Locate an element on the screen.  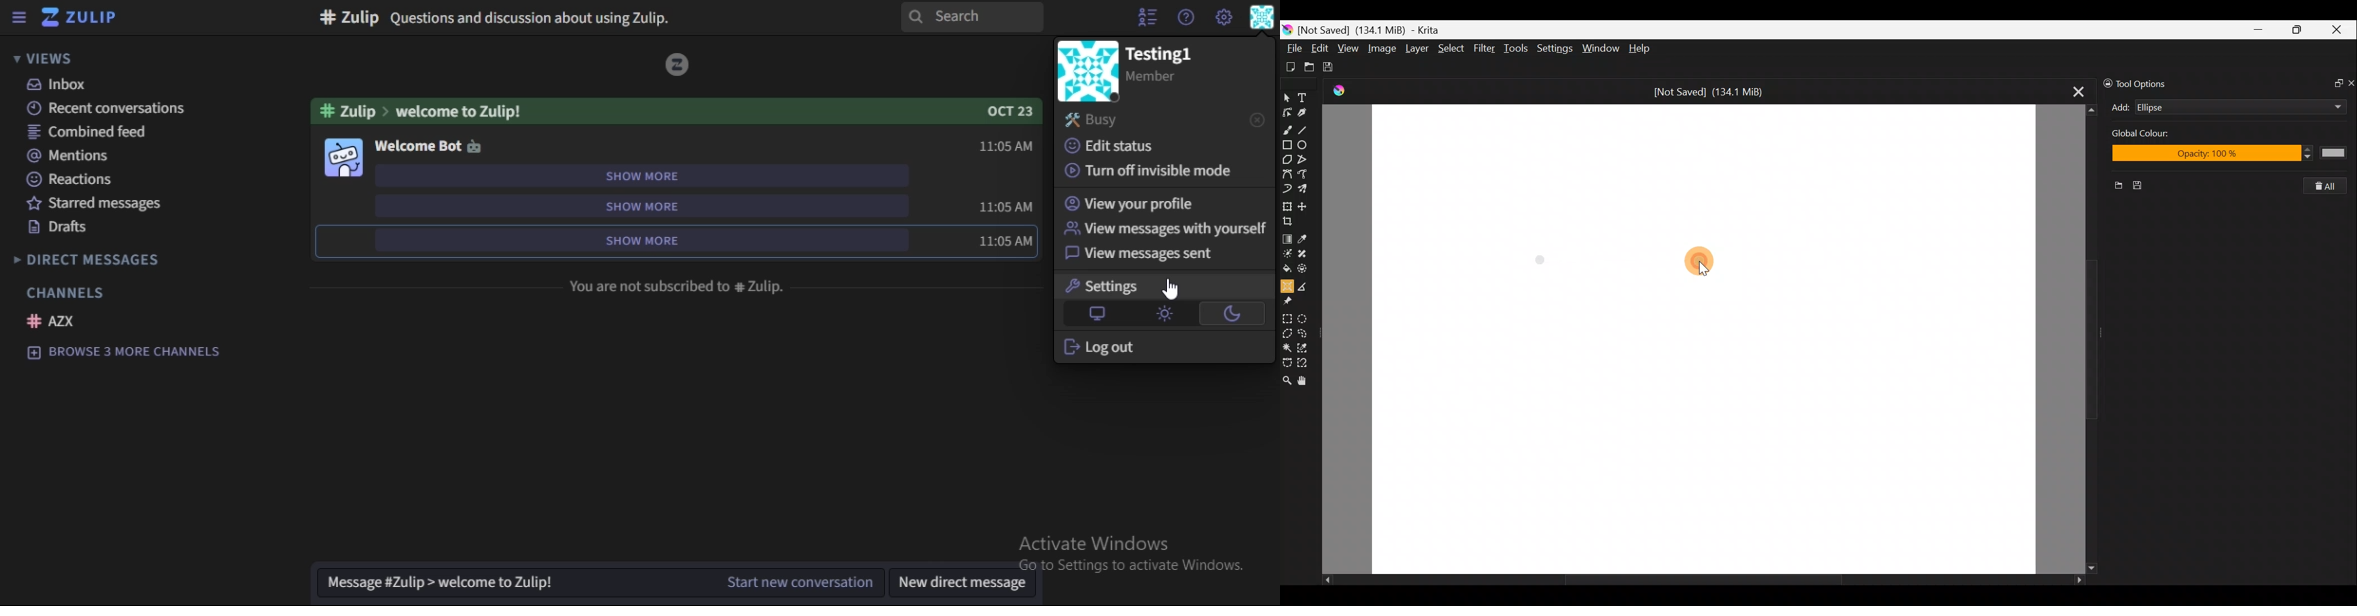
Float docker is located at coordinates (2334, 84).